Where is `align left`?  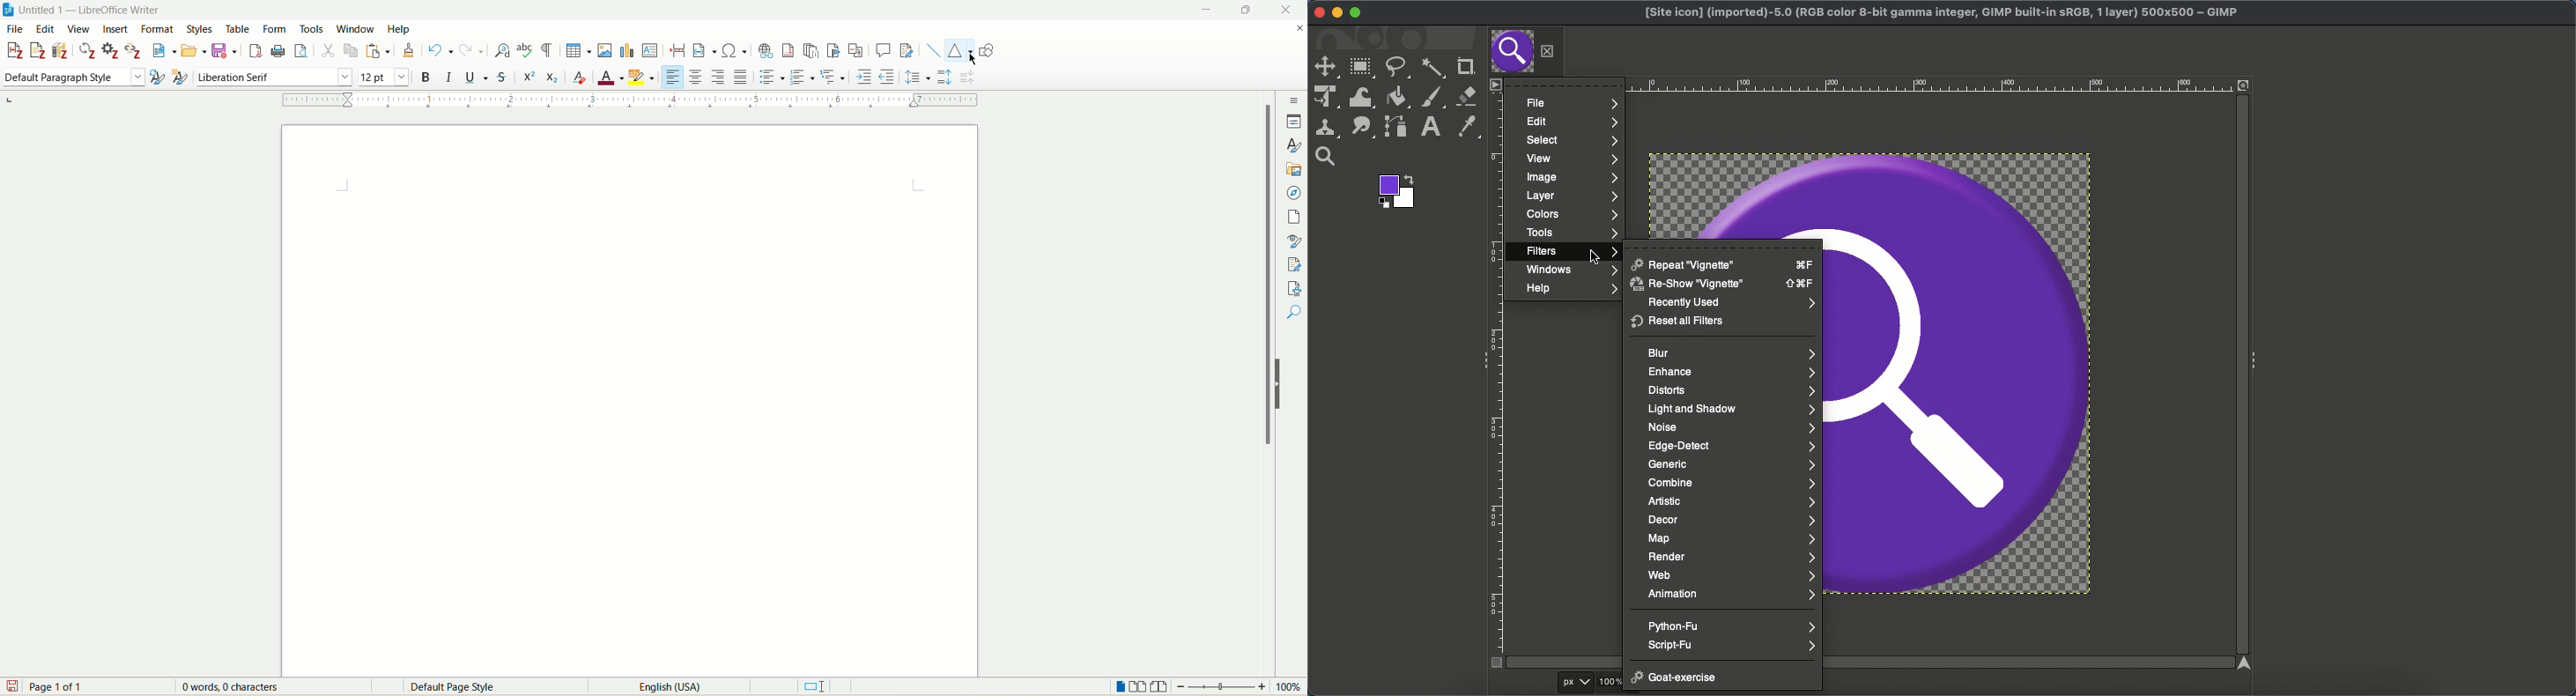
align left is located at coordinates (675, 76).